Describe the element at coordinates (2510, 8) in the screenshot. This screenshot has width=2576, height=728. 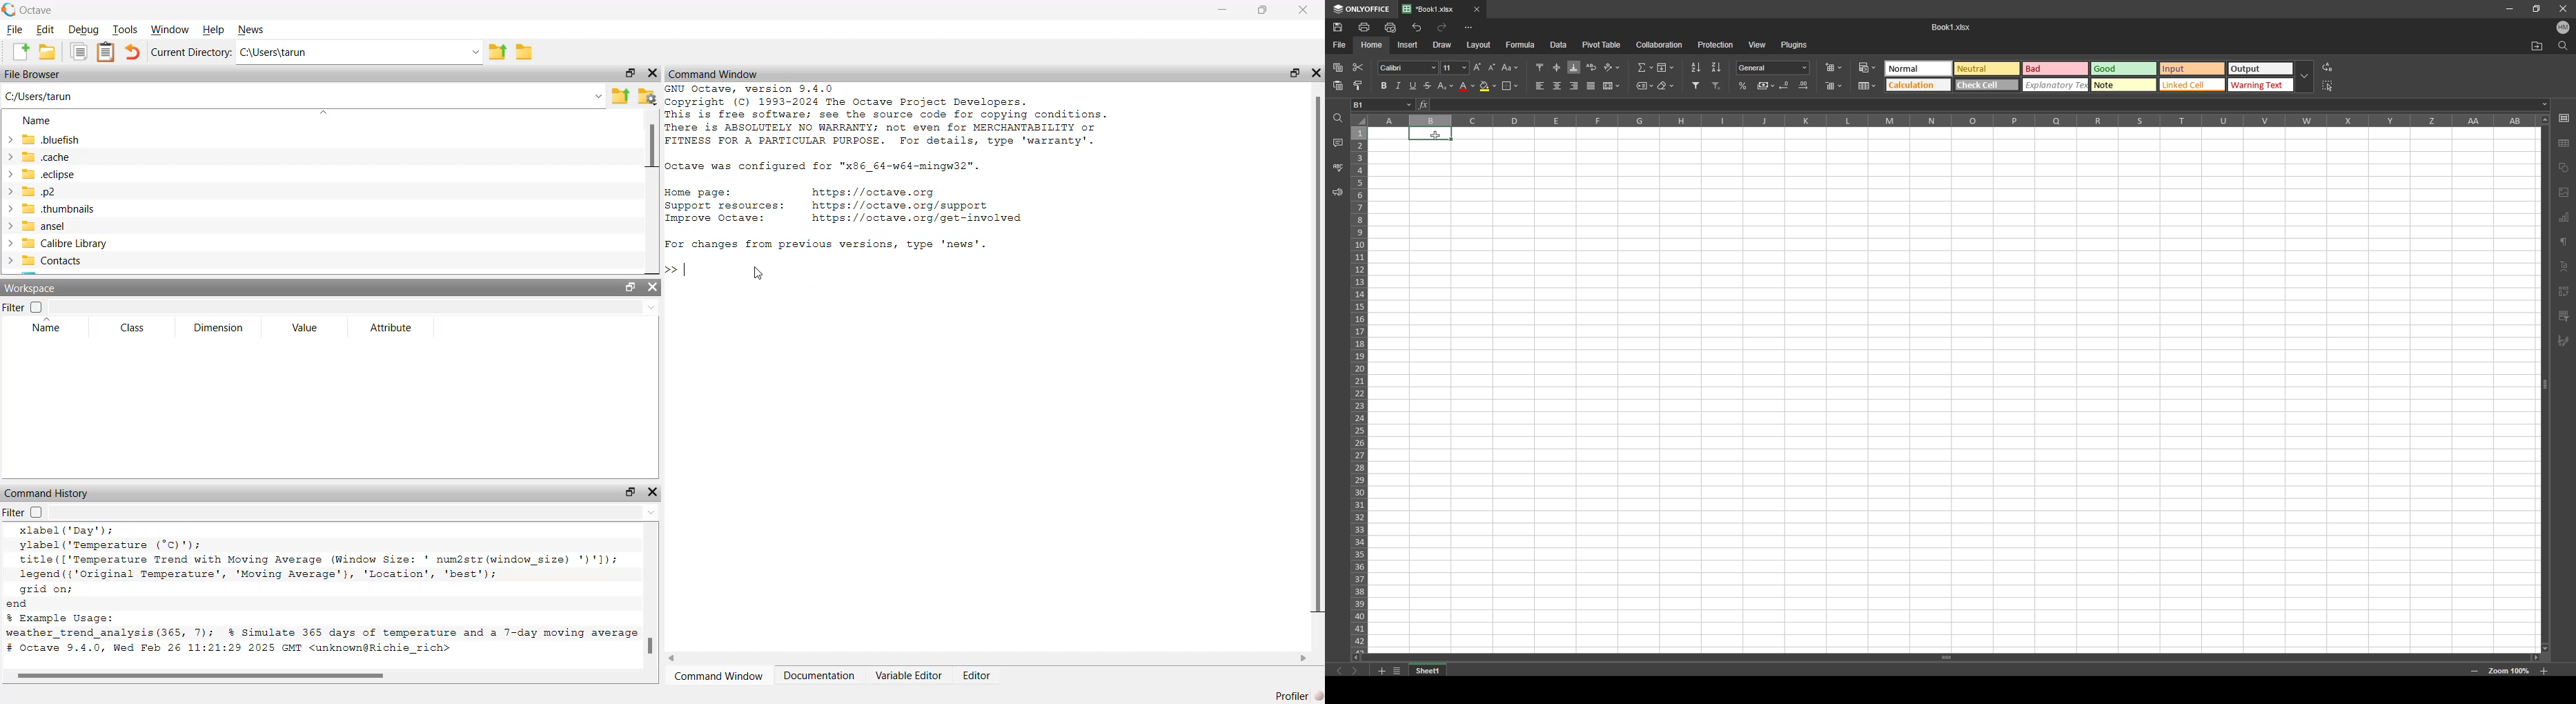
I see `minimize` at that location.